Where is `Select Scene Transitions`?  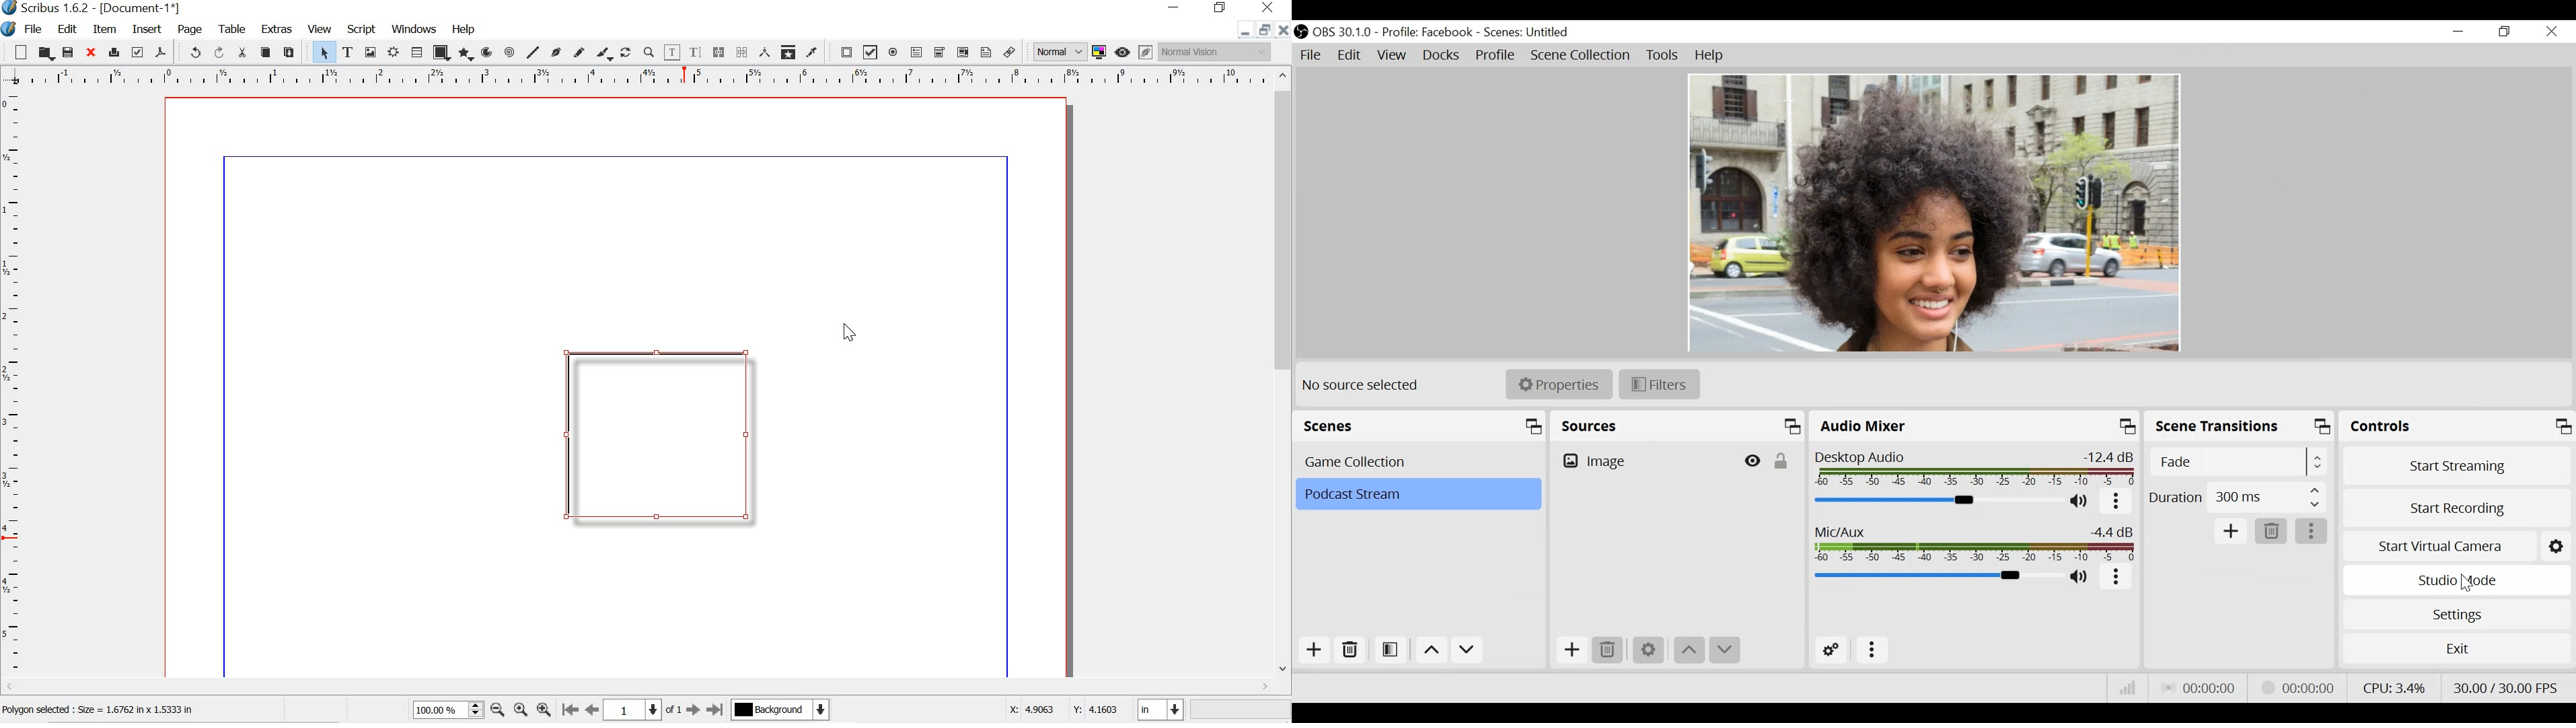 Select Scene Transitions is located at coordinates (2240, 461).